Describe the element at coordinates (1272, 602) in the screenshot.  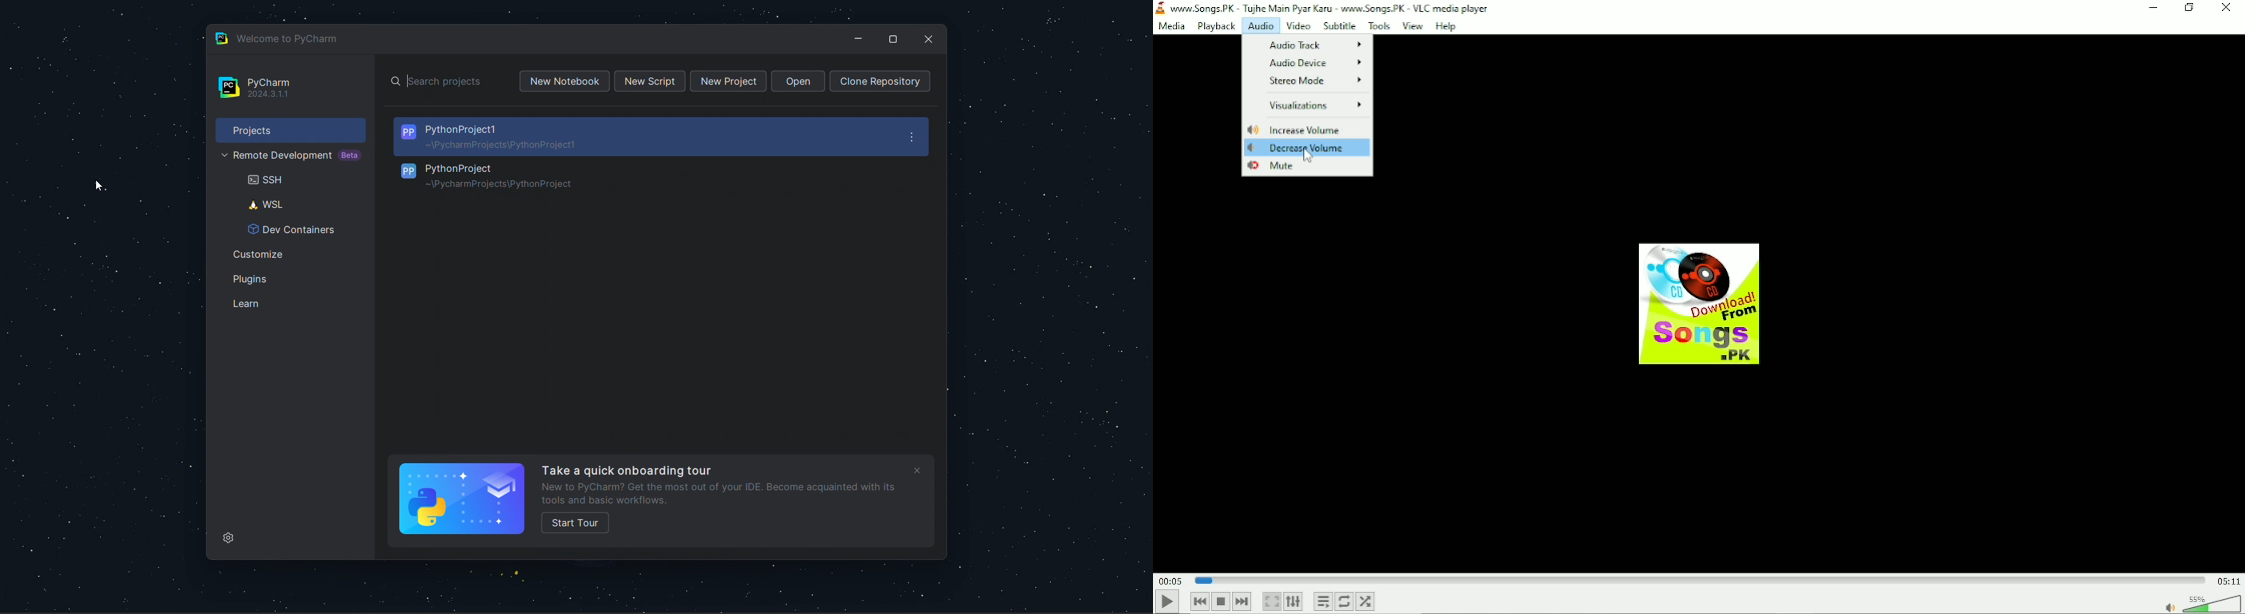
I see `Toggle video in fullscreen` at that location.